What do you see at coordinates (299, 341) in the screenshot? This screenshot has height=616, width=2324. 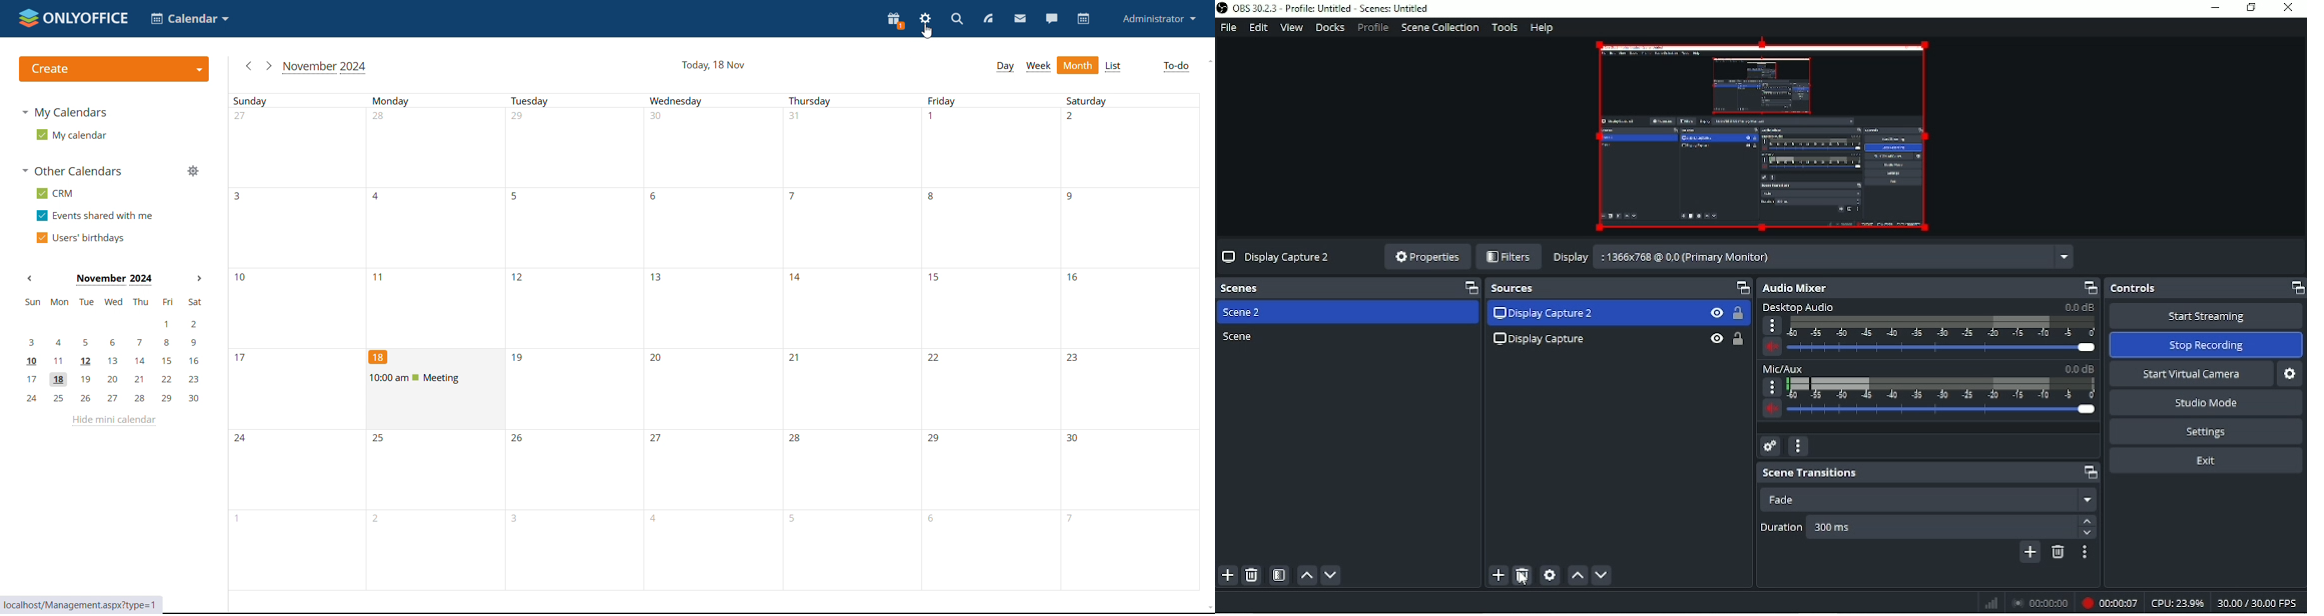 I see `Sunday` at bounding box center [299, 341].